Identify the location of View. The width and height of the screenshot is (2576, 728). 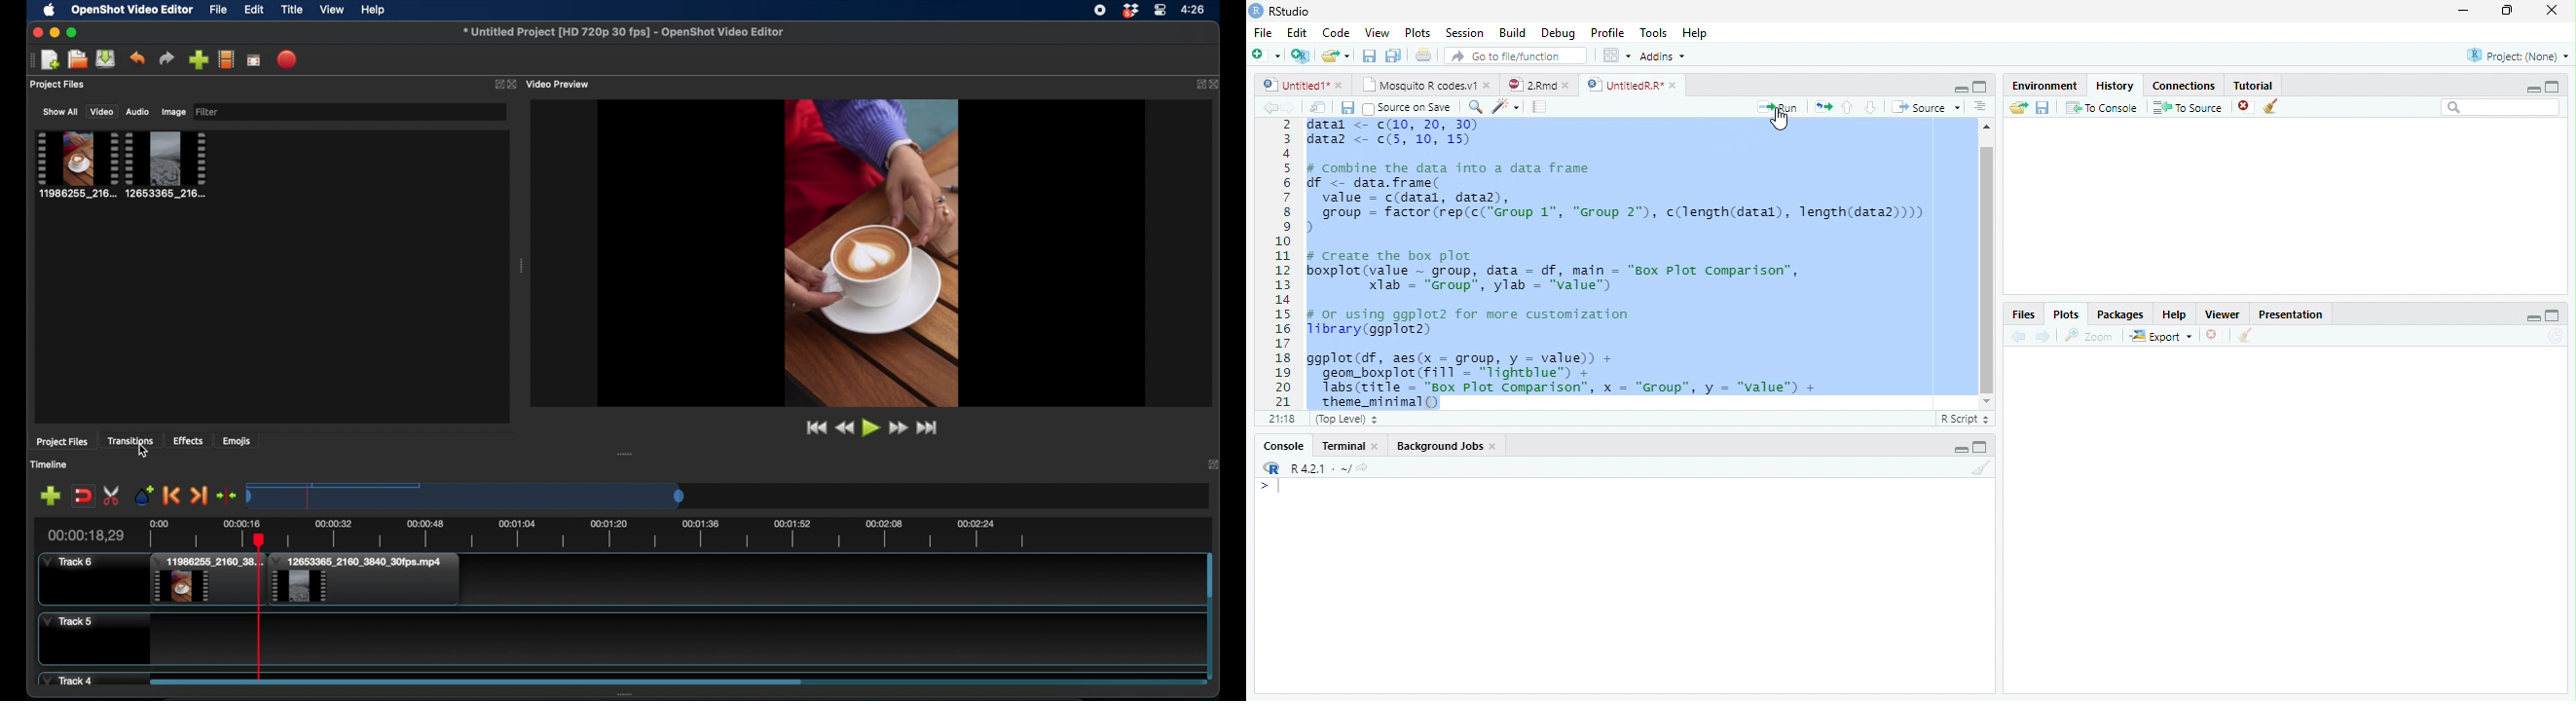
(1377, 31).